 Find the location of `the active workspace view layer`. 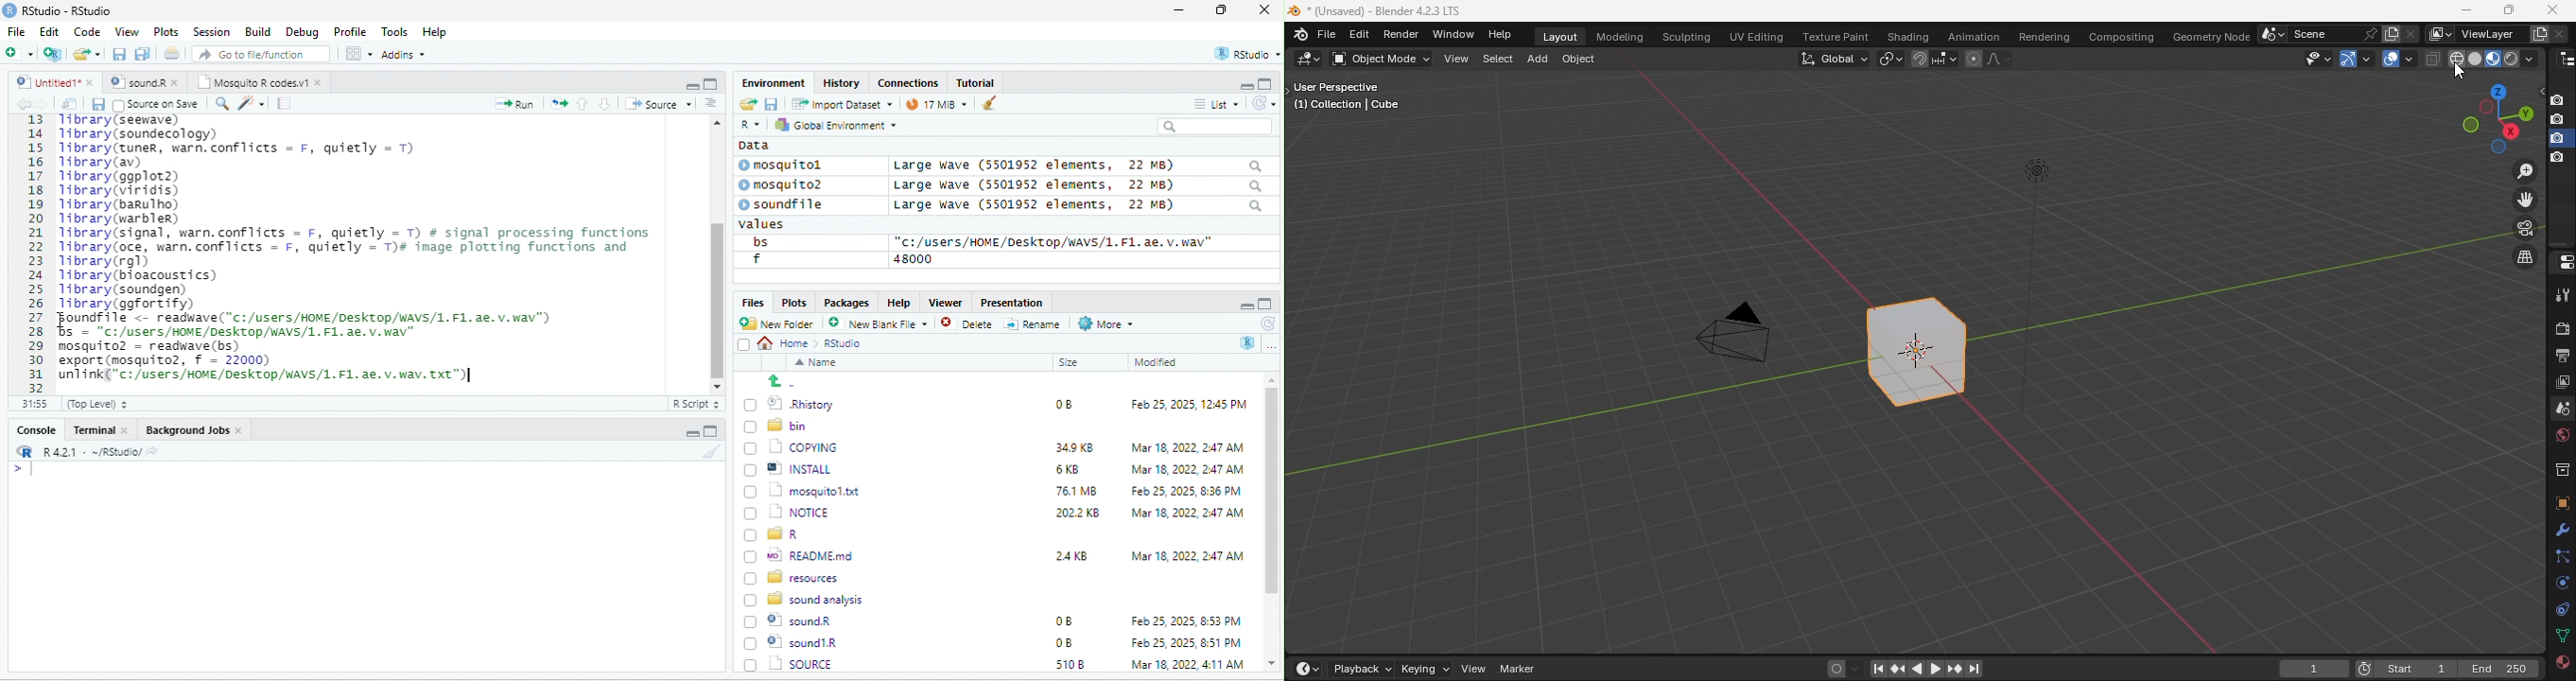

the active workspace view layer is located at coordinates (2441, 33).